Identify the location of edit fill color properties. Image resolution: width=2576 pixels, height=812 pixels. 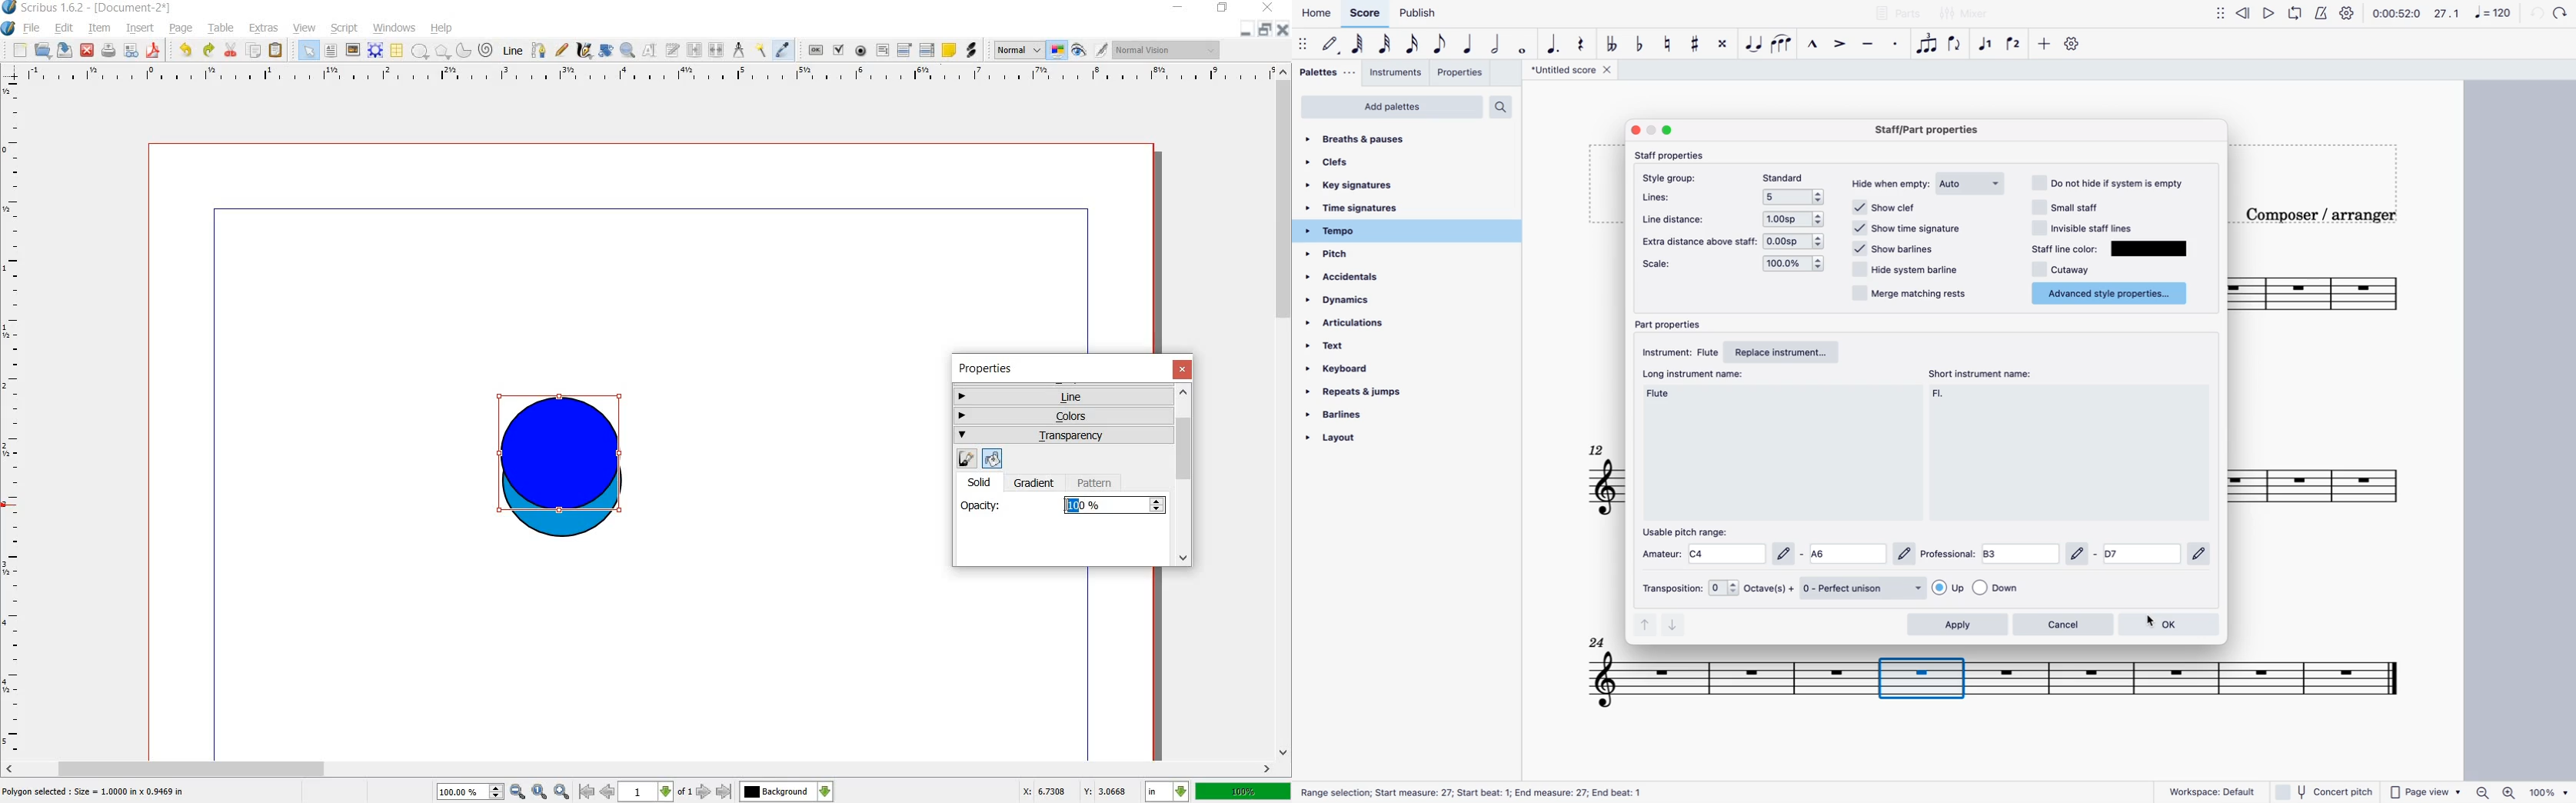
(990, 458).